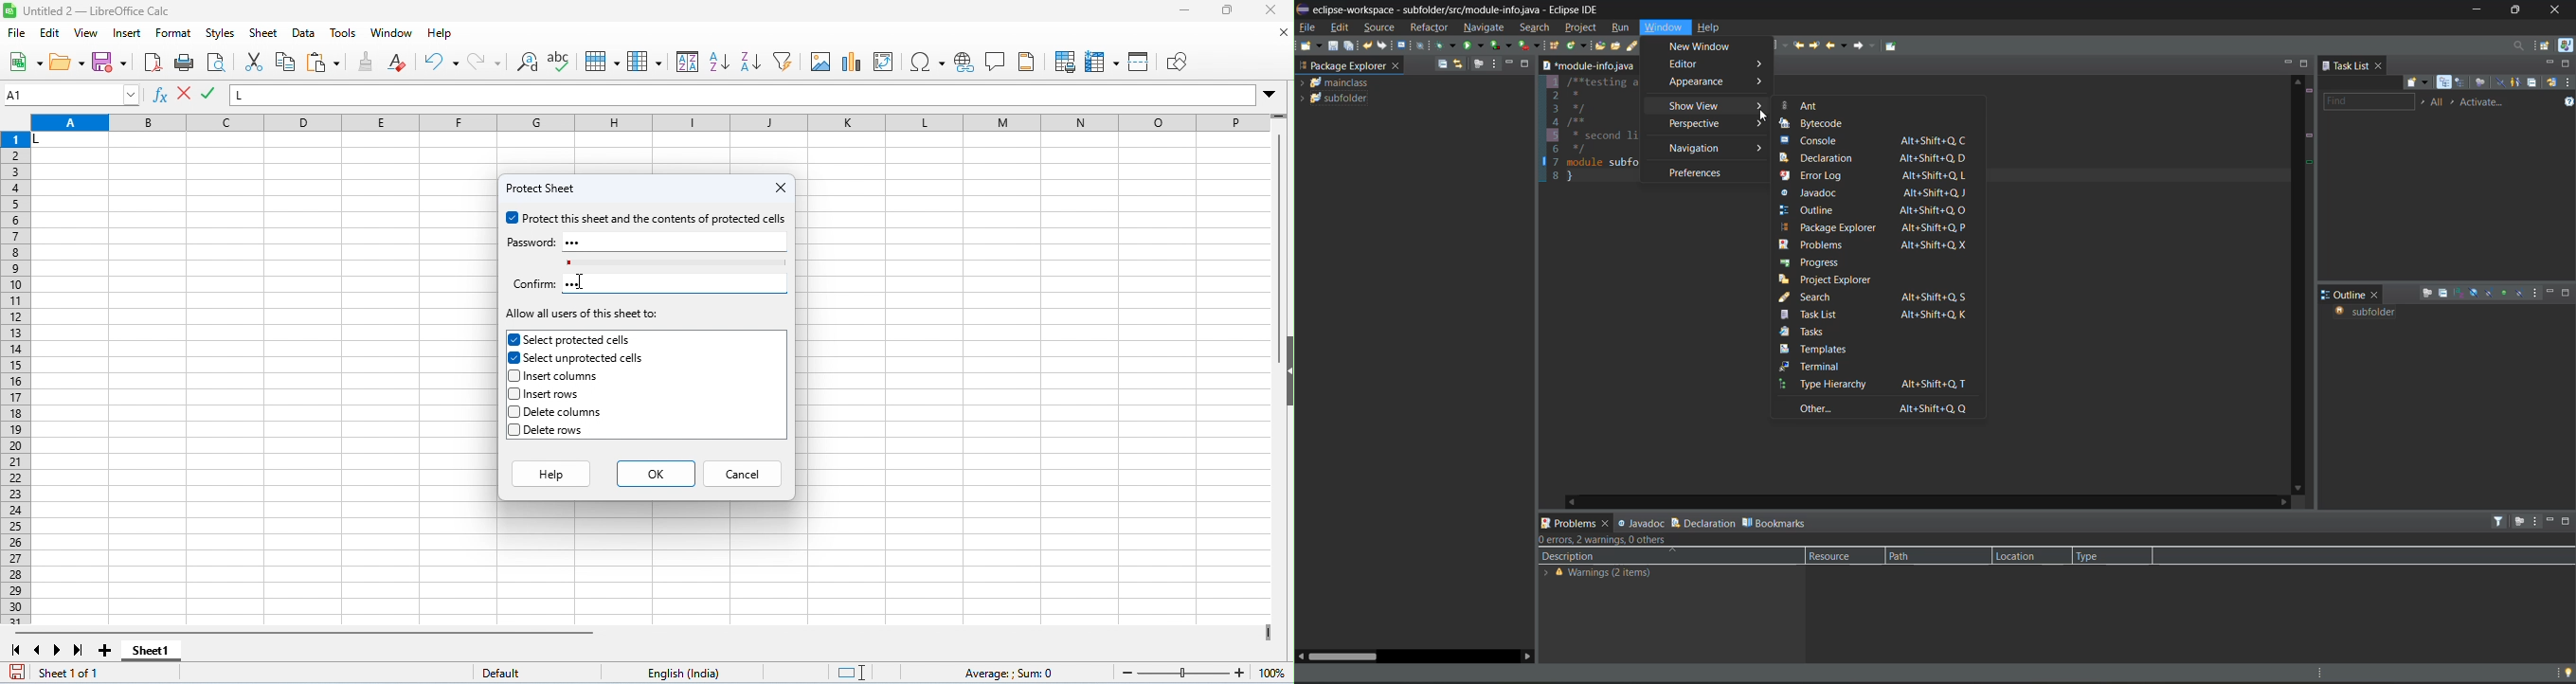 The width and height of the screenshot is (2576, 700). I want to click on problems, so click(1575, 522).